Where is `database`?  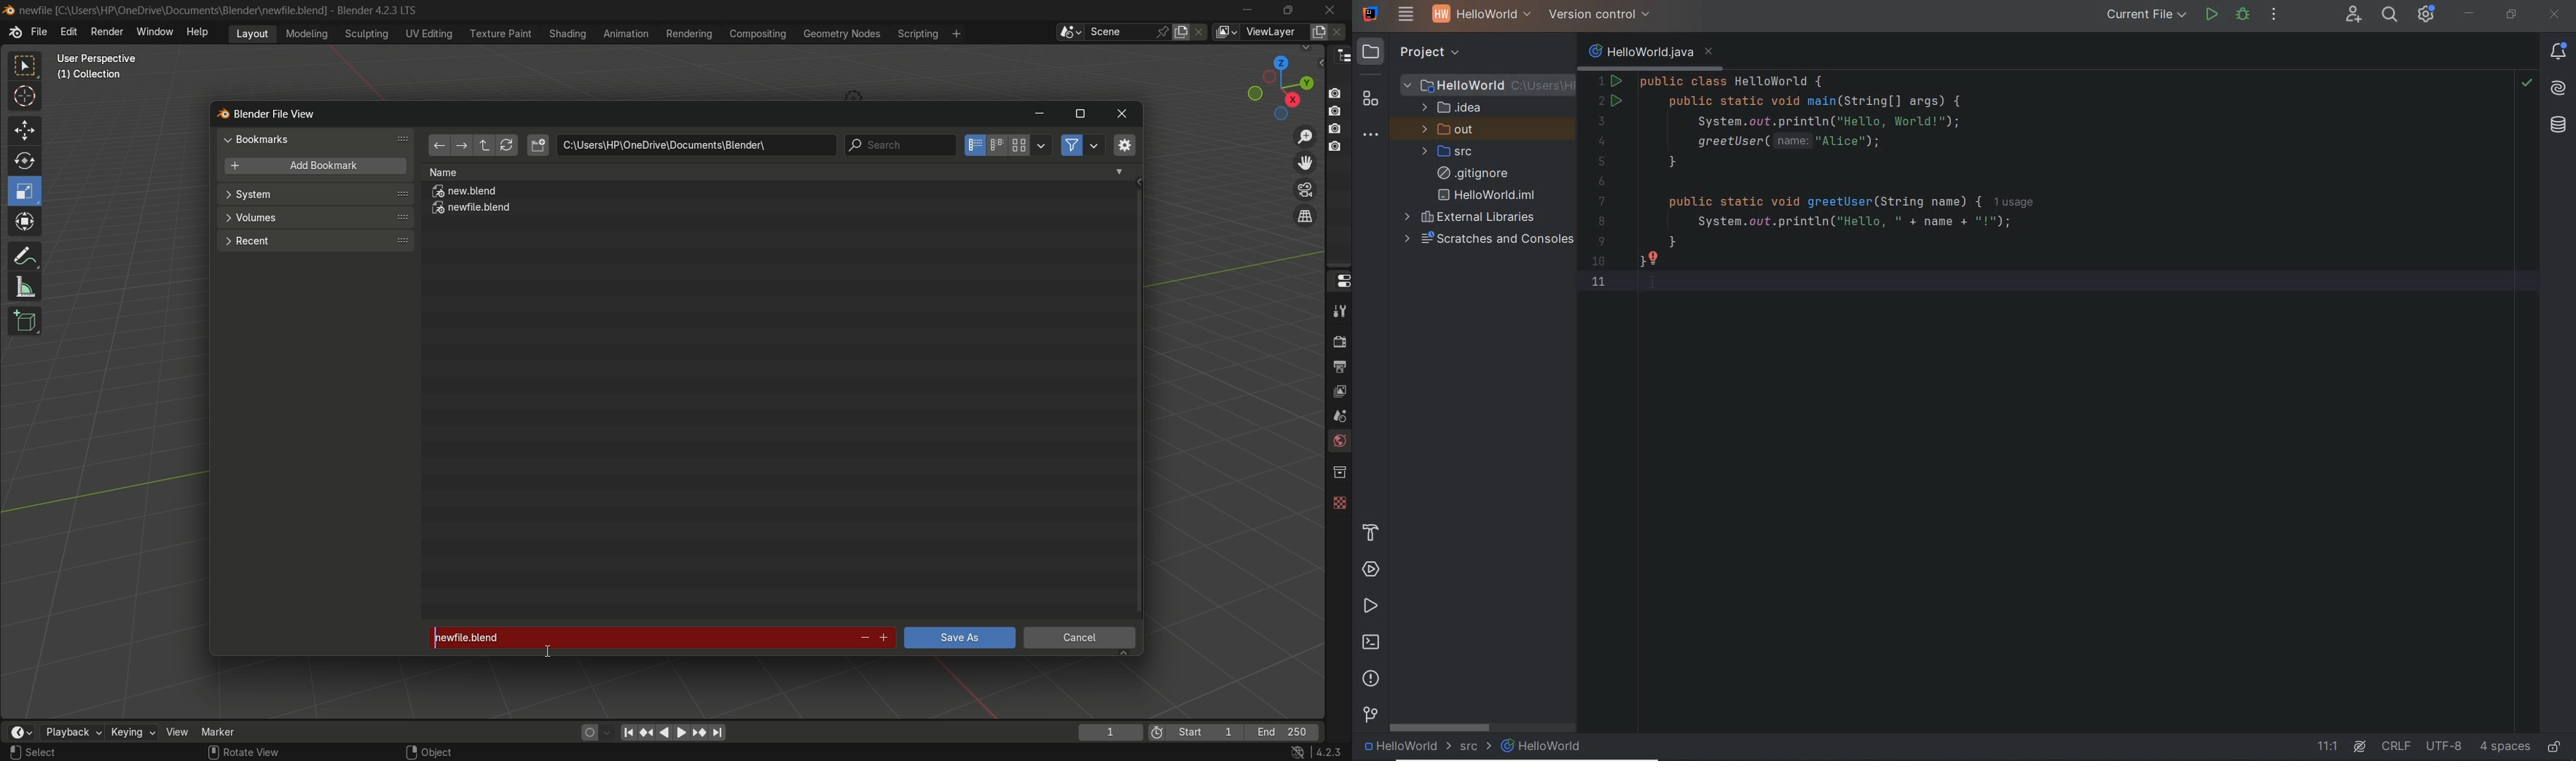
database is located at coordinates (2559, 125).